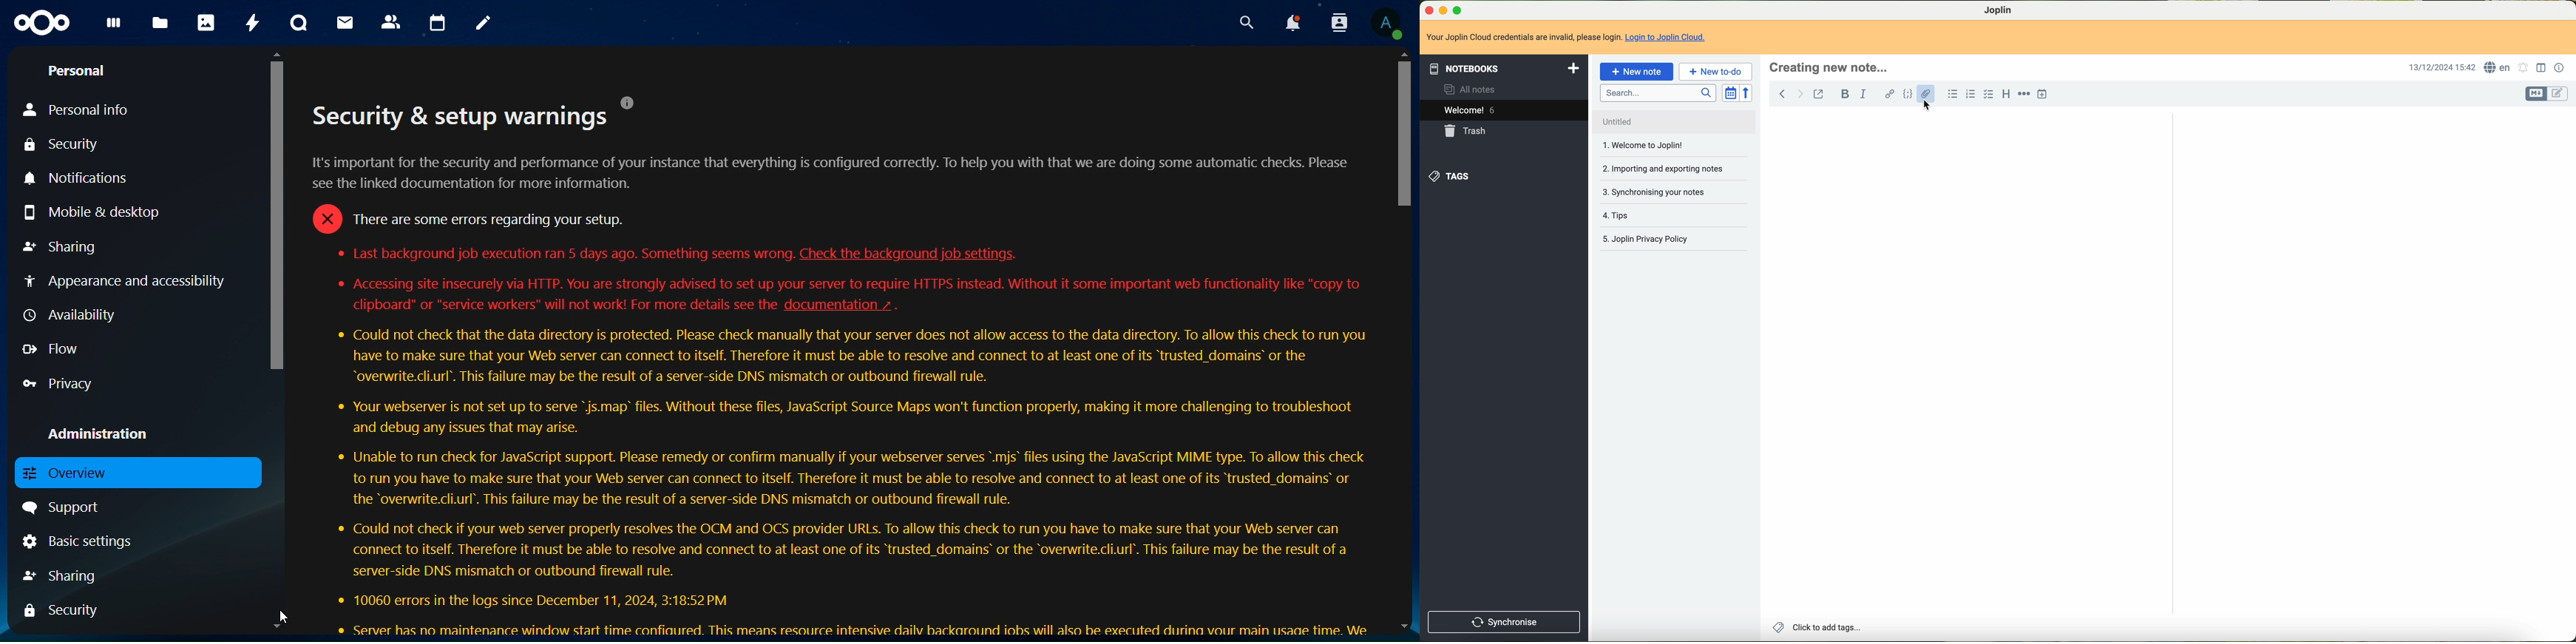 The image size is (2576, 644). Describe the element at coordinates (2537, 94) in the screenshot. I see `toggle editors` at that location.